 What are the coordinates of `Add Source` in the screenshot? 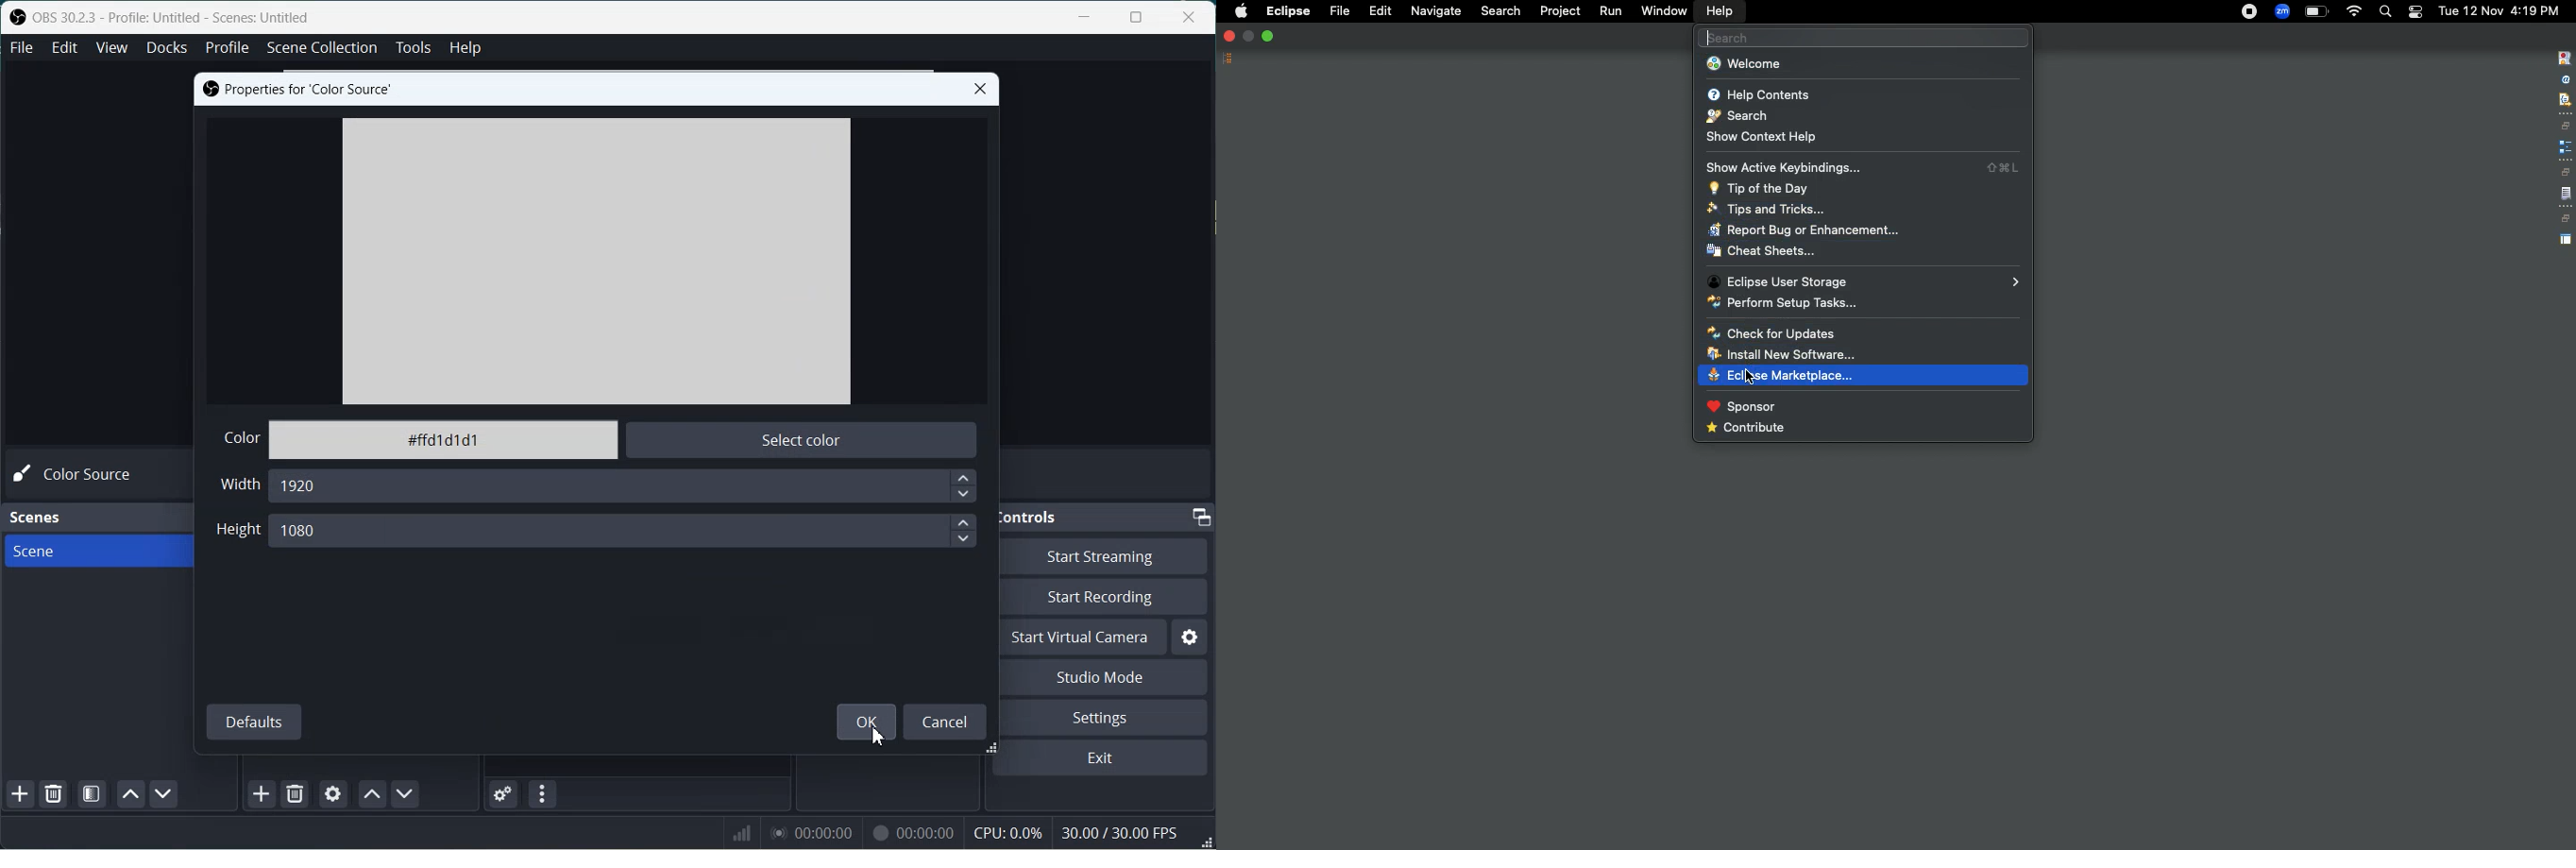 It's located at (262, 794).